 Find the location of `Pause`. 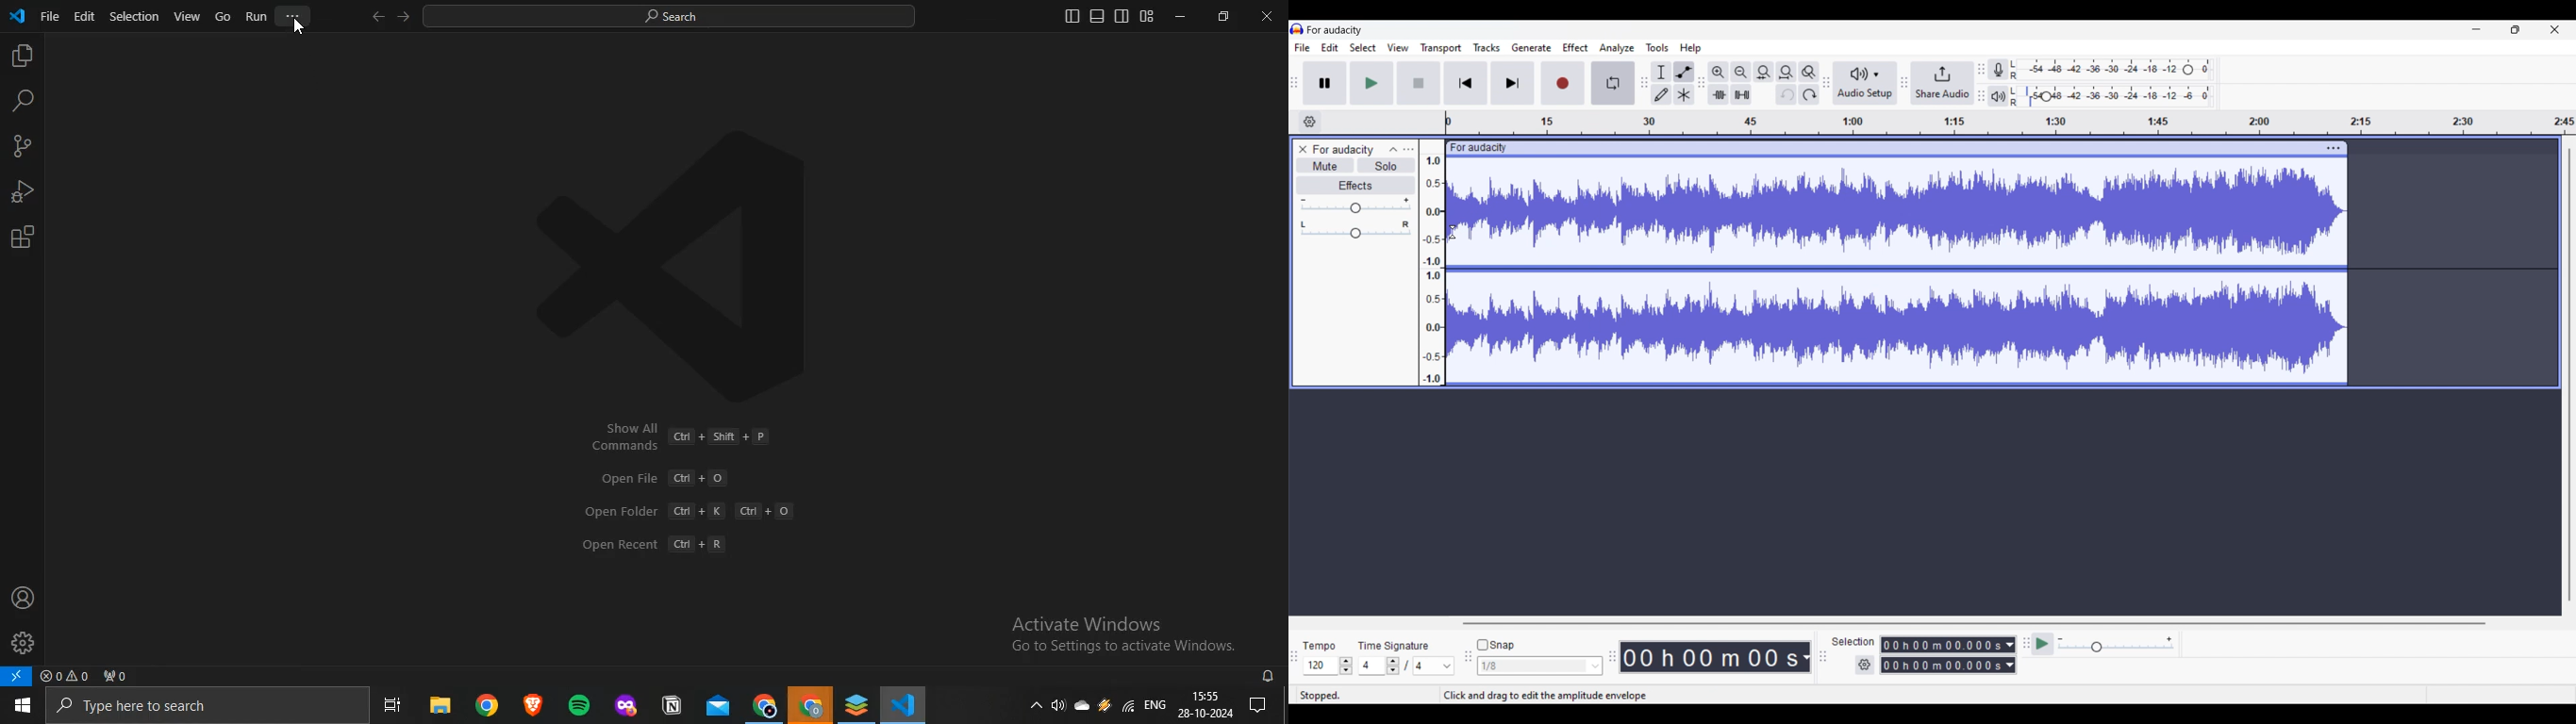

Pause is located at coordinates (1325, 83).